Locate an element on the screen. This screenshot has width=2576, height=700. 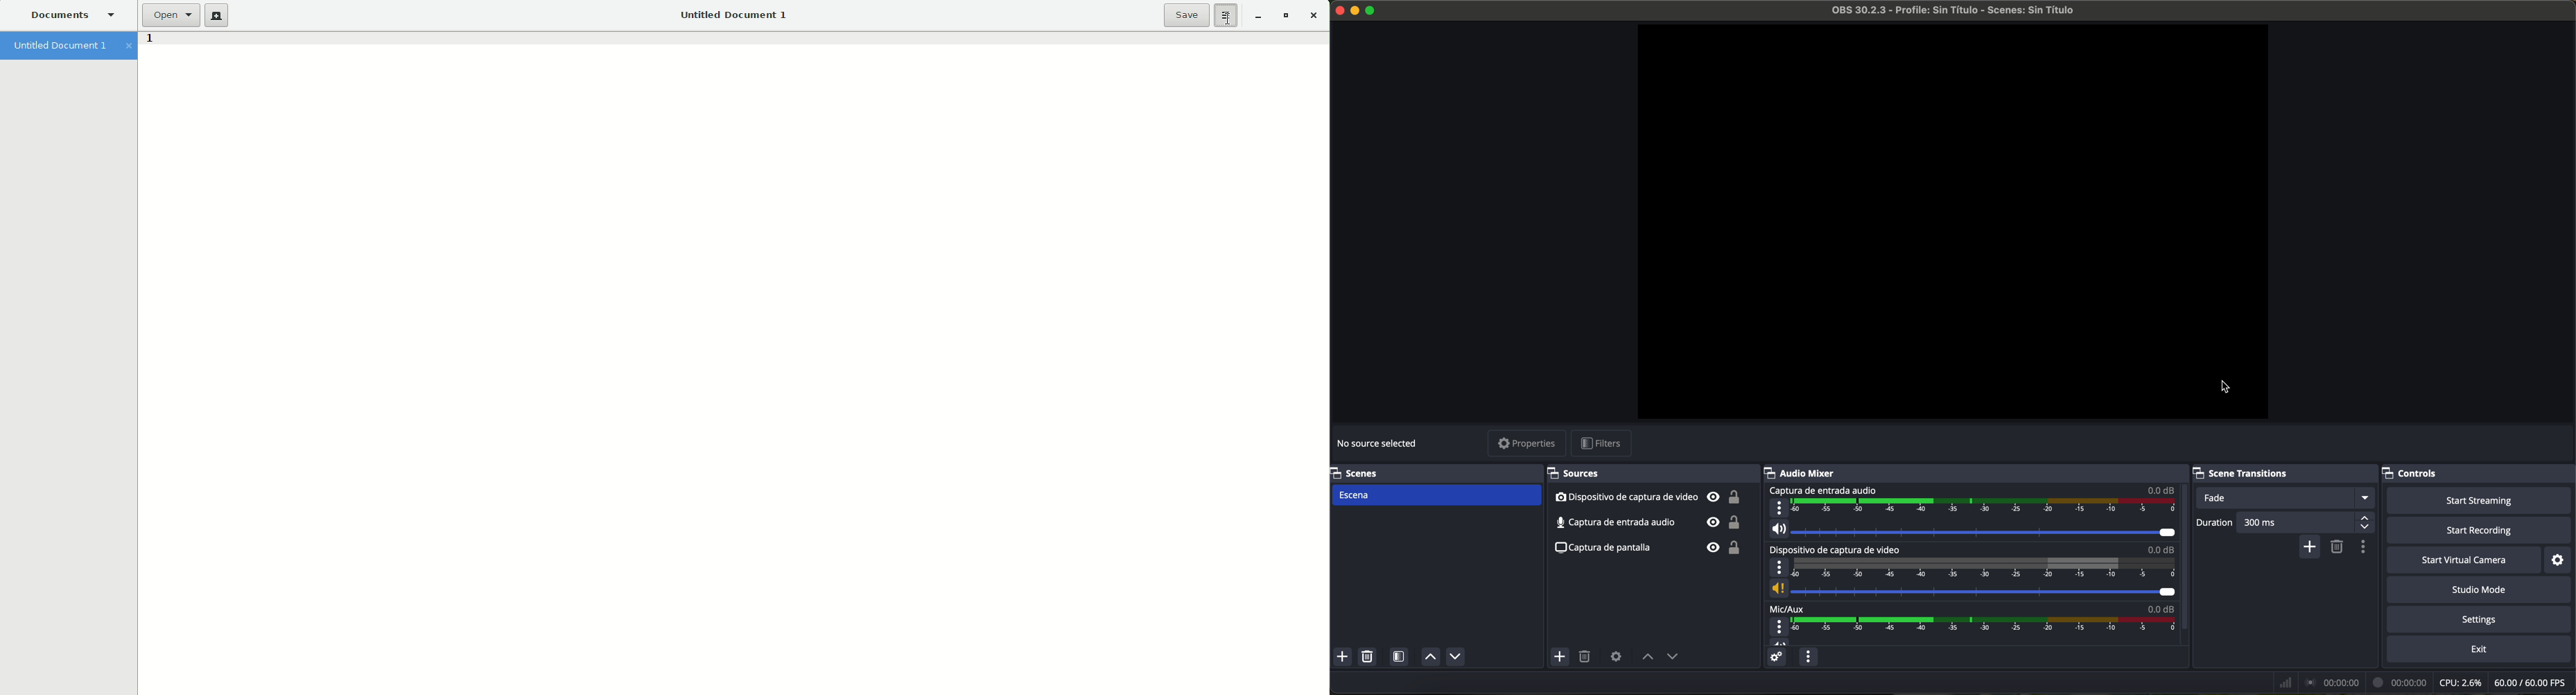
controls is located at coordinates (2479, 474).